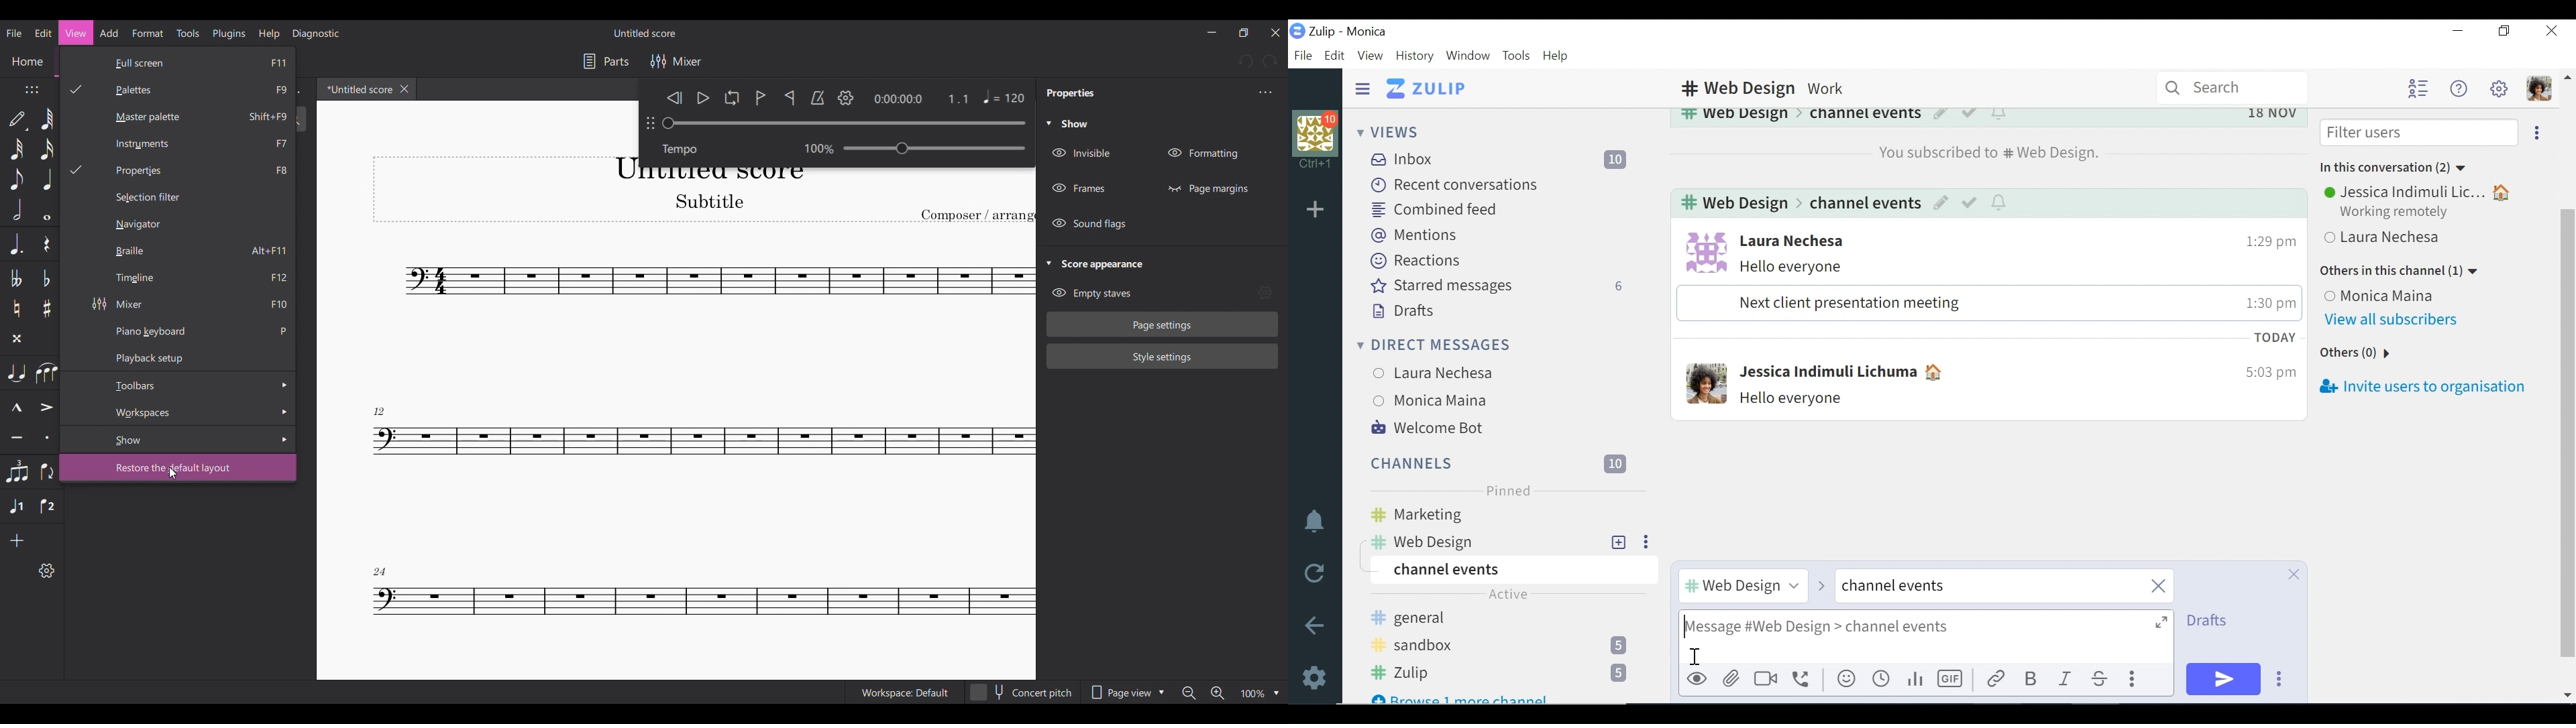  Describe the element at coordinates (1049, 263) in the screenshot. I see `Collapse` at that location.